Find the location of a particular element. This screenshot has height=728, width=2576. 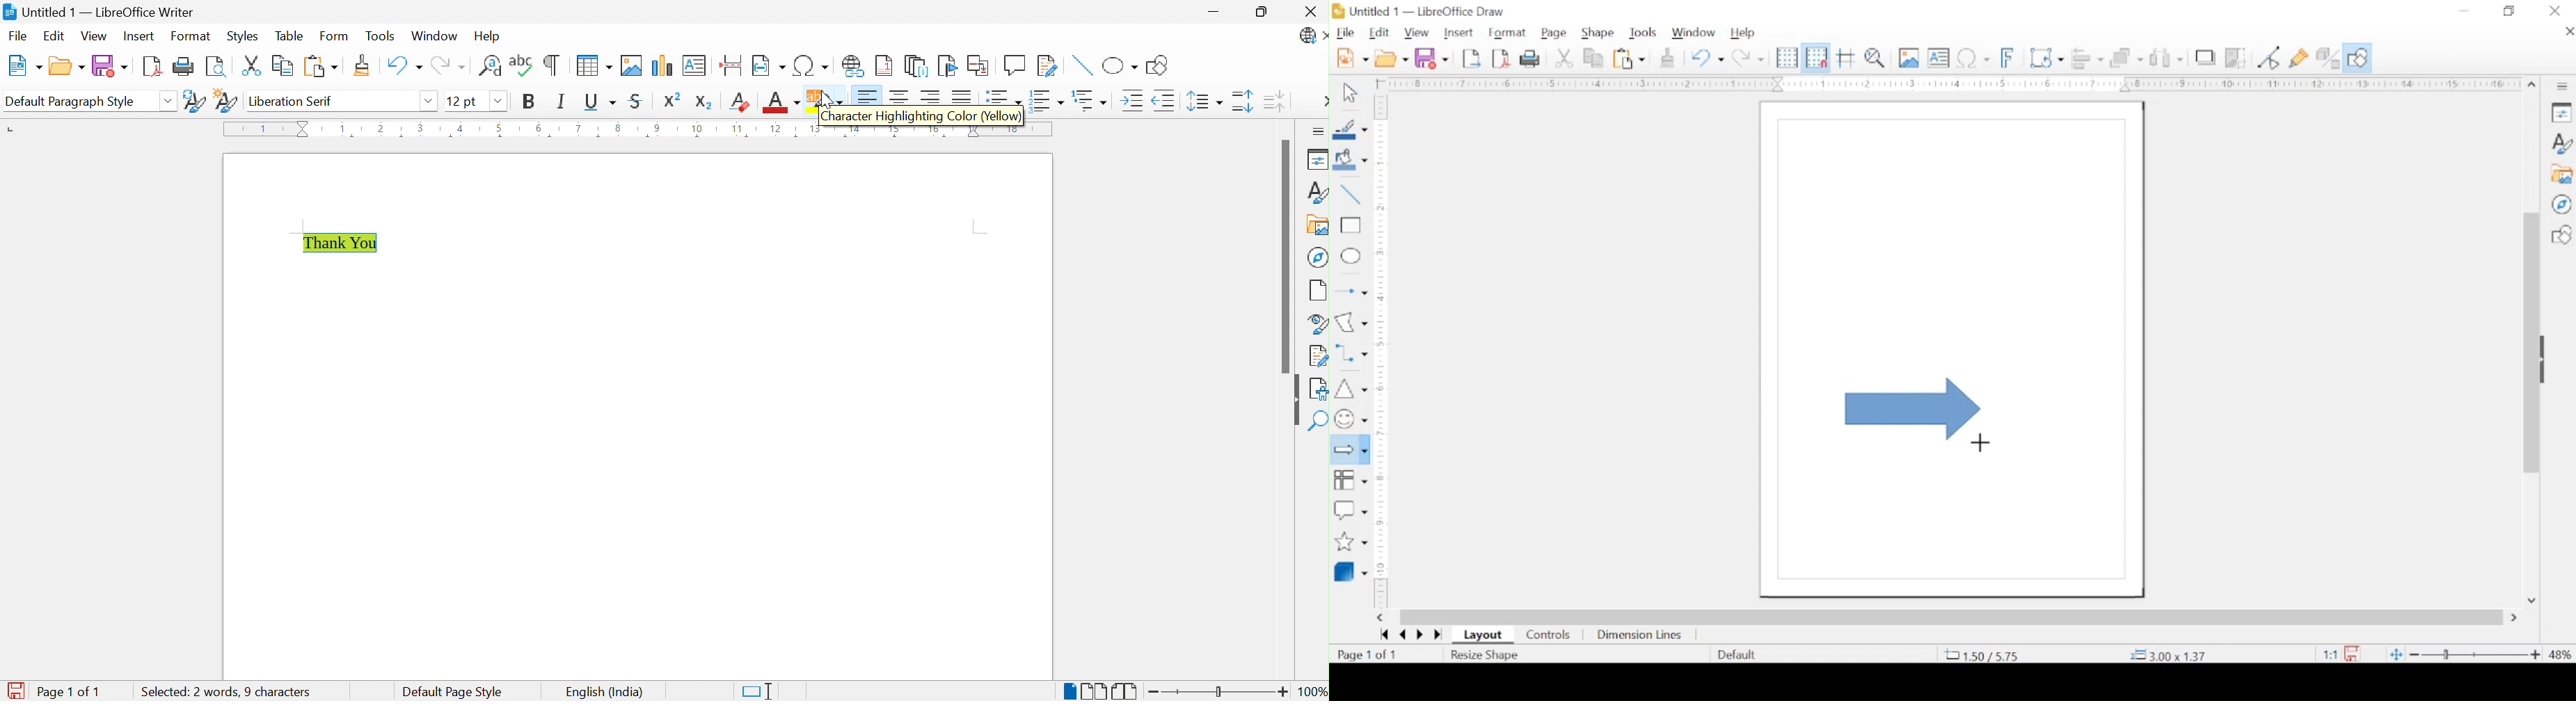

format is located at coordinates (1508, 33).